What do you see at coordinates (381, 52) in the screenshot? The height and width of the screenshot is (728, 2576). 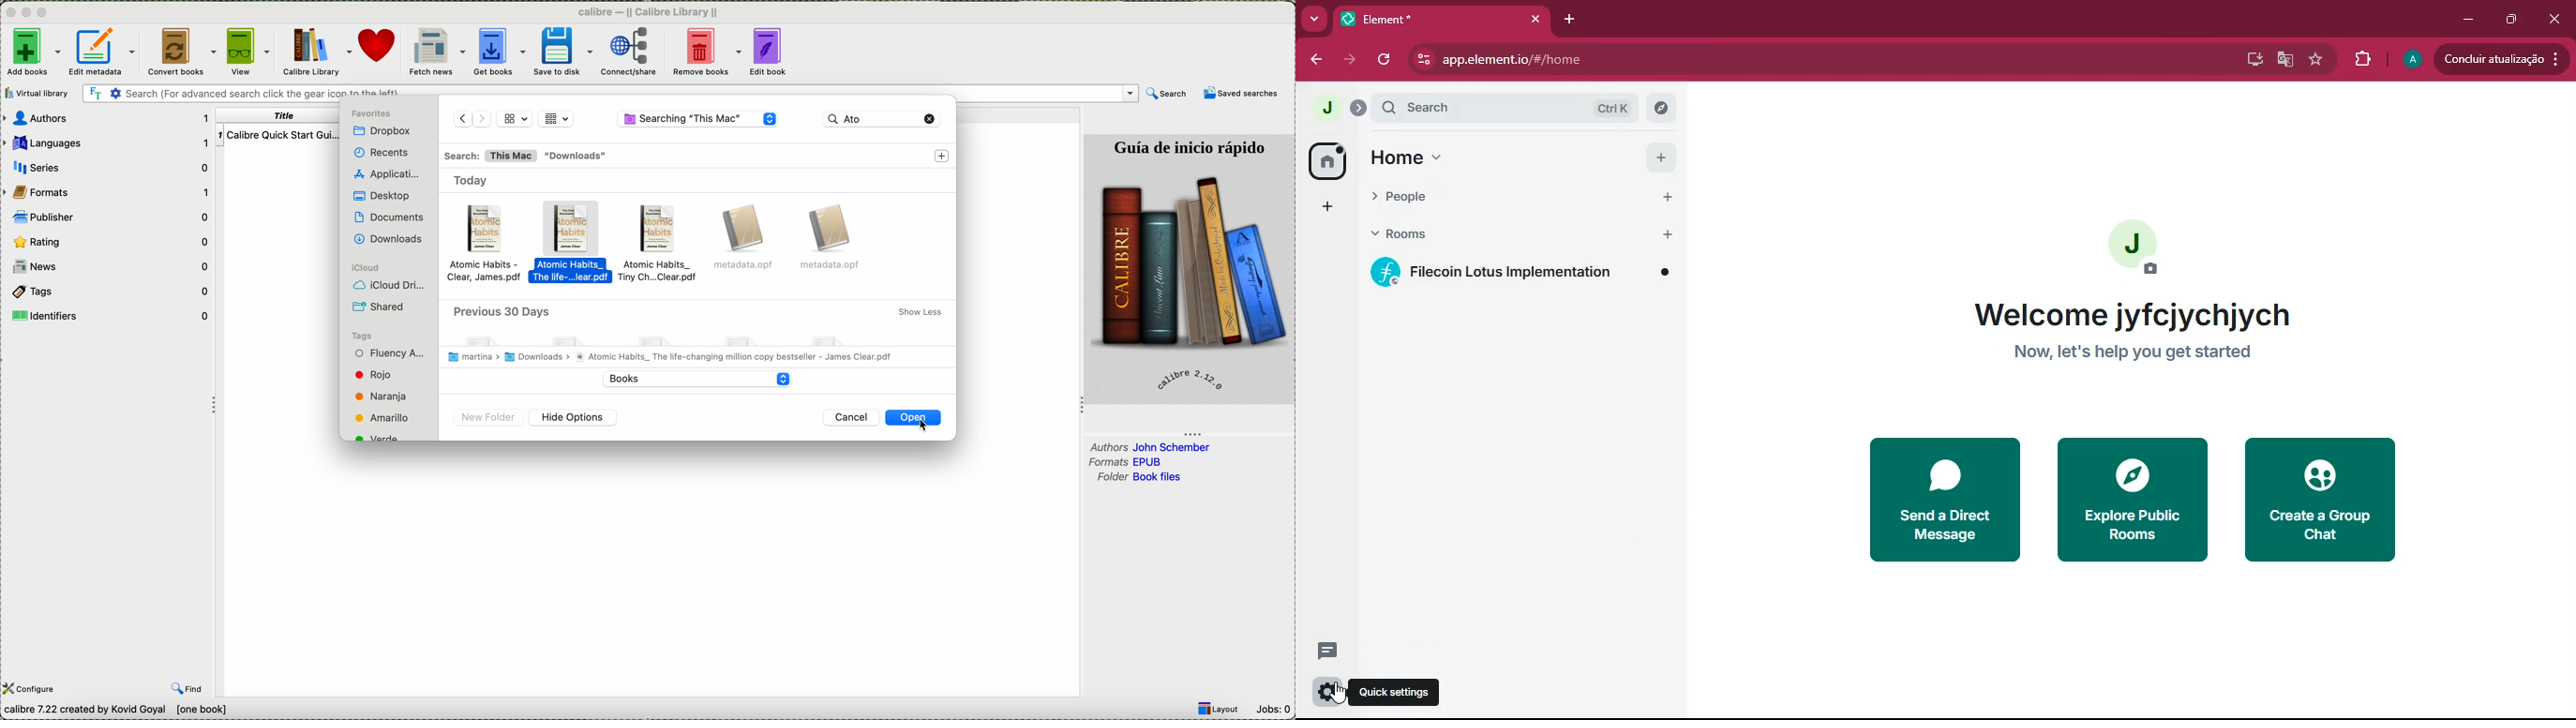 I see `donate` at bounding box center [381, 52].